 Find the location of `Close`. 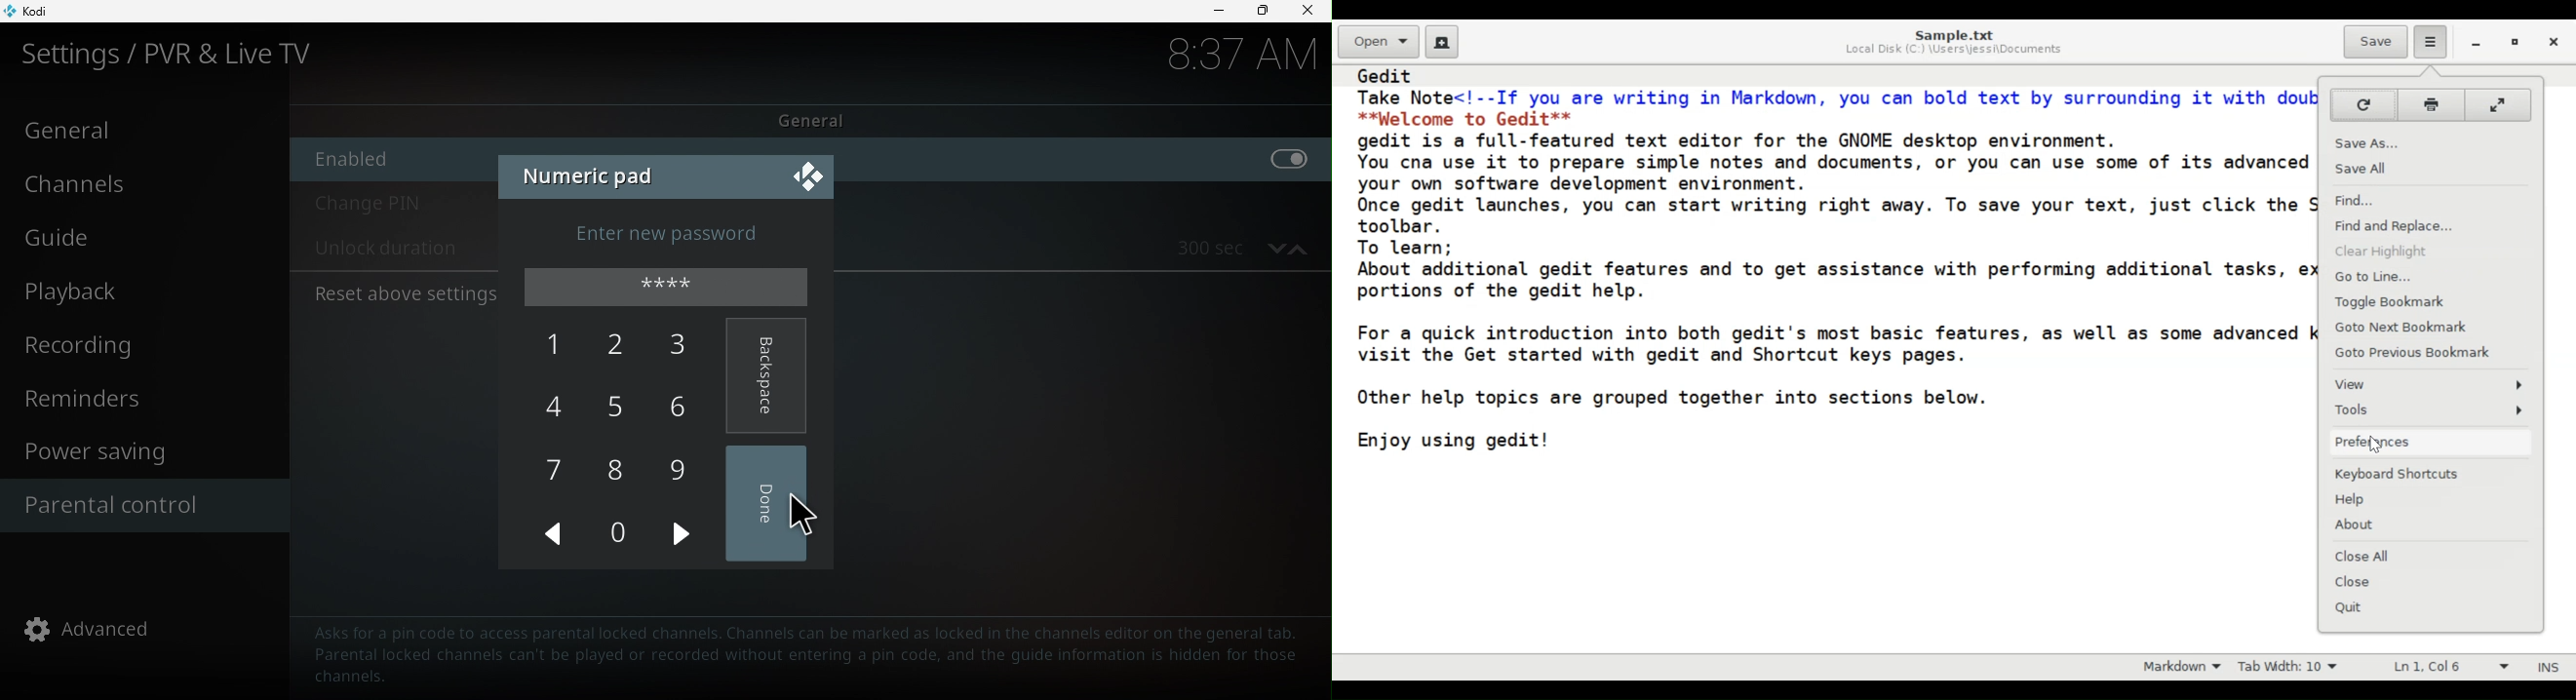

Close is located at coordinates (2429, 582).